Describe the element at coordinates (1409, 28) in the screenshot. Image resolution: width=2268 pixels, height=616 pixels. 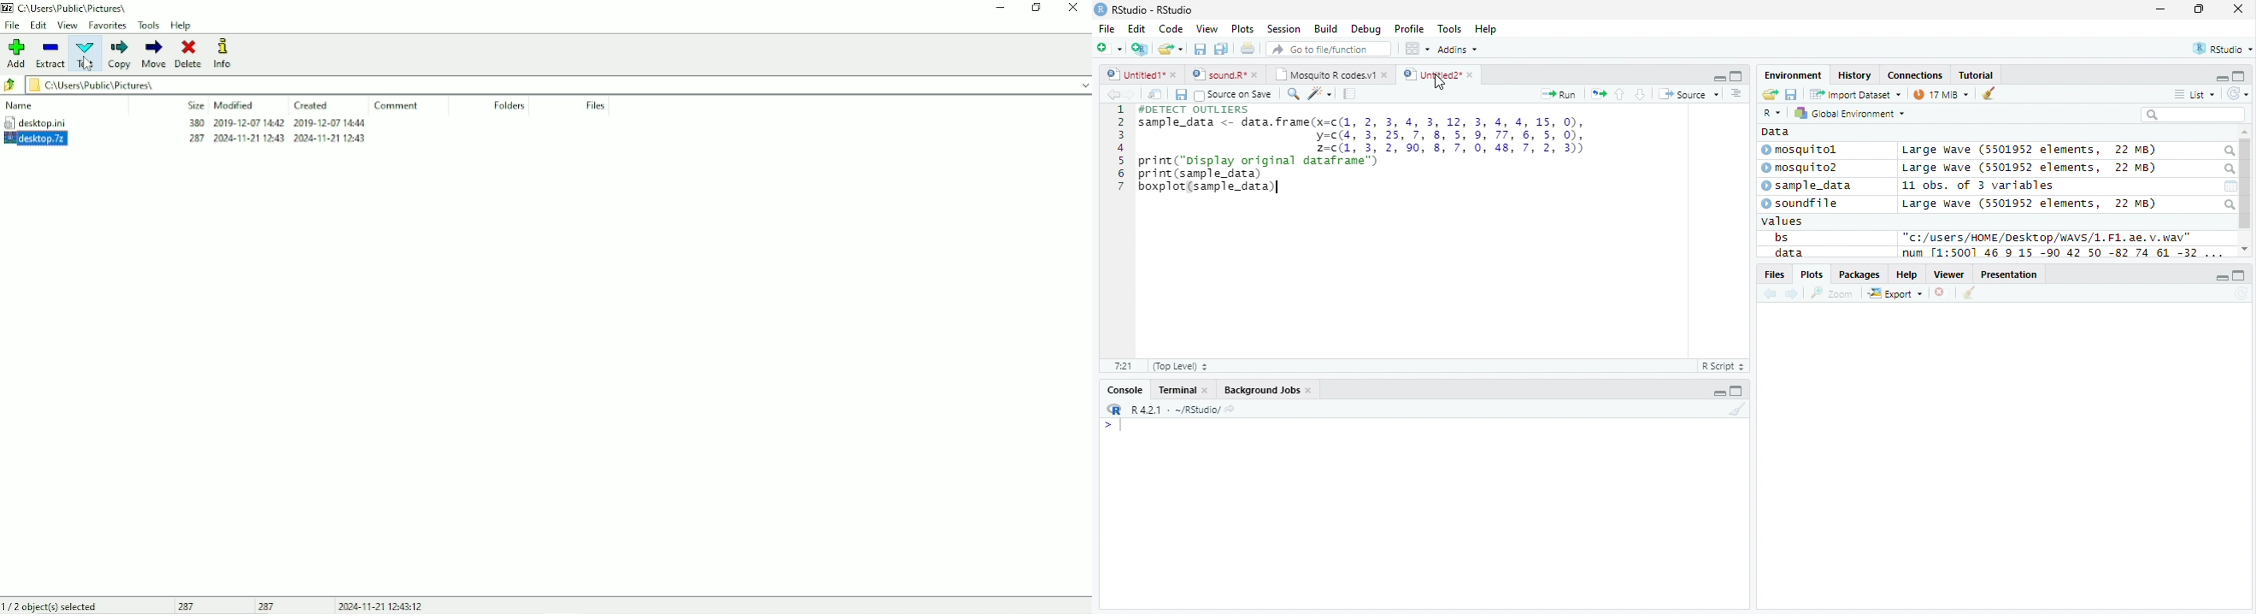
I see `Profile` at that location.